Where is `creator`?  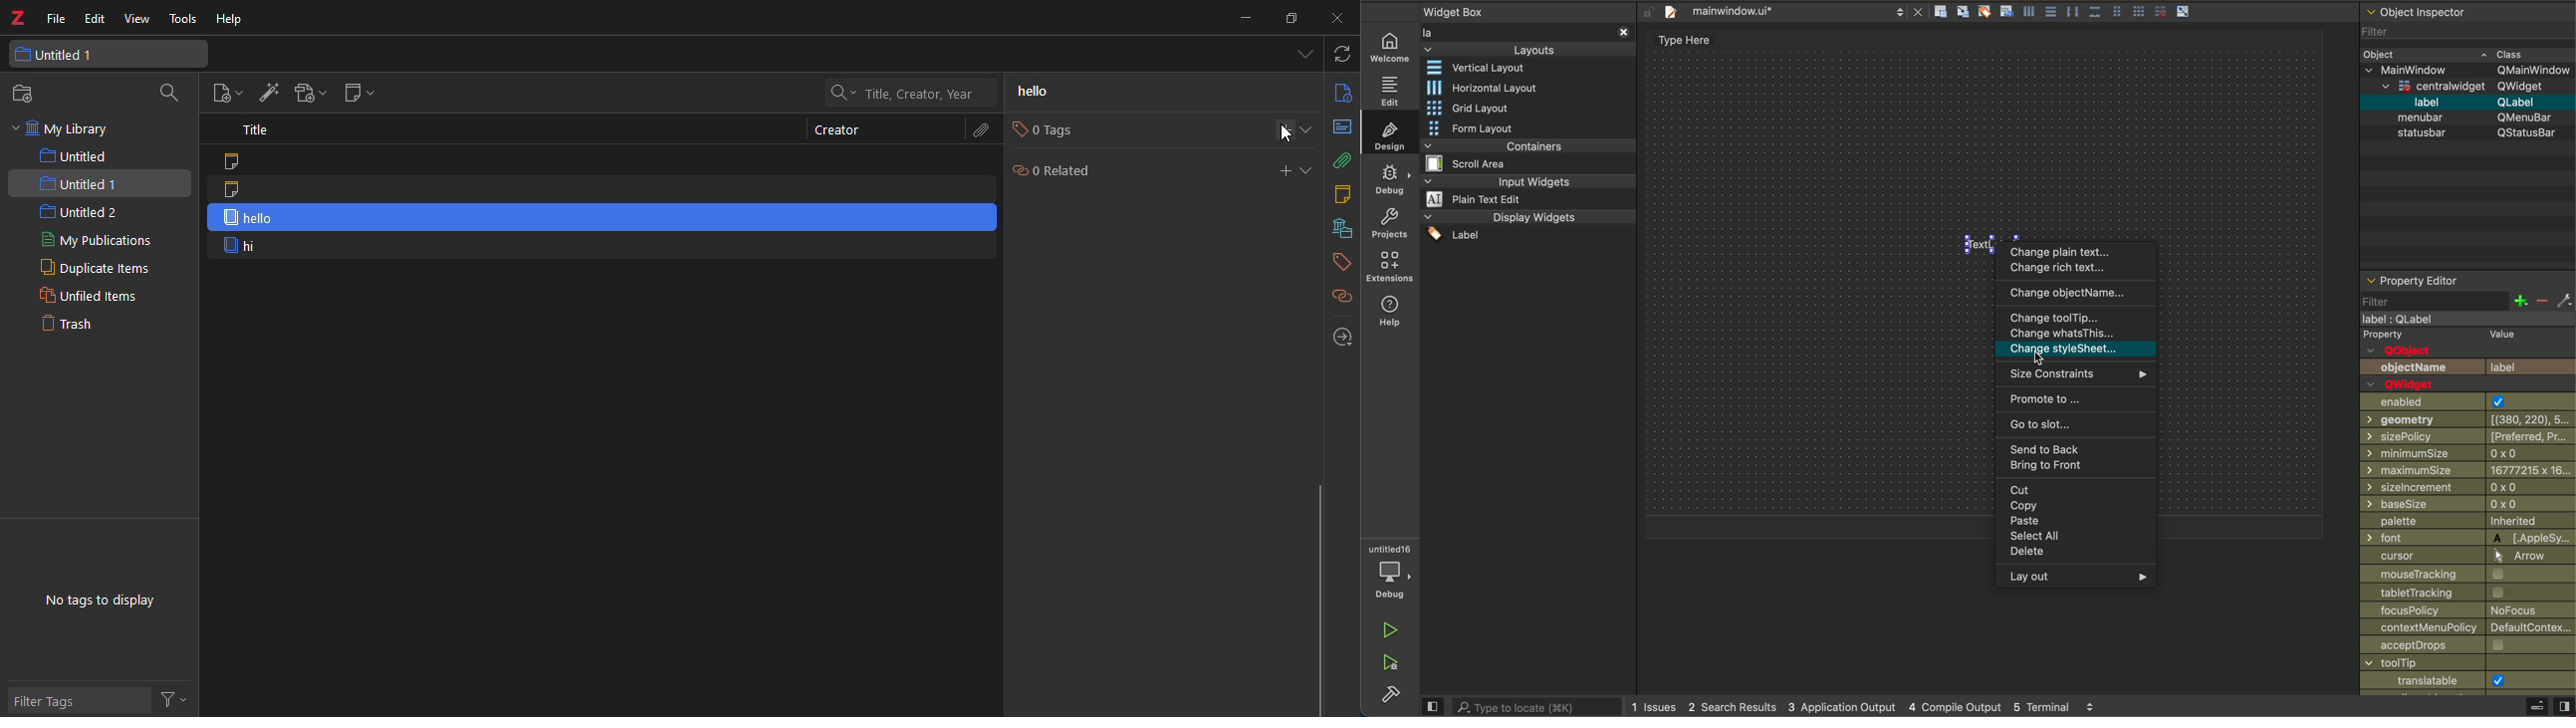 creator is located at coordinates (830, 129).